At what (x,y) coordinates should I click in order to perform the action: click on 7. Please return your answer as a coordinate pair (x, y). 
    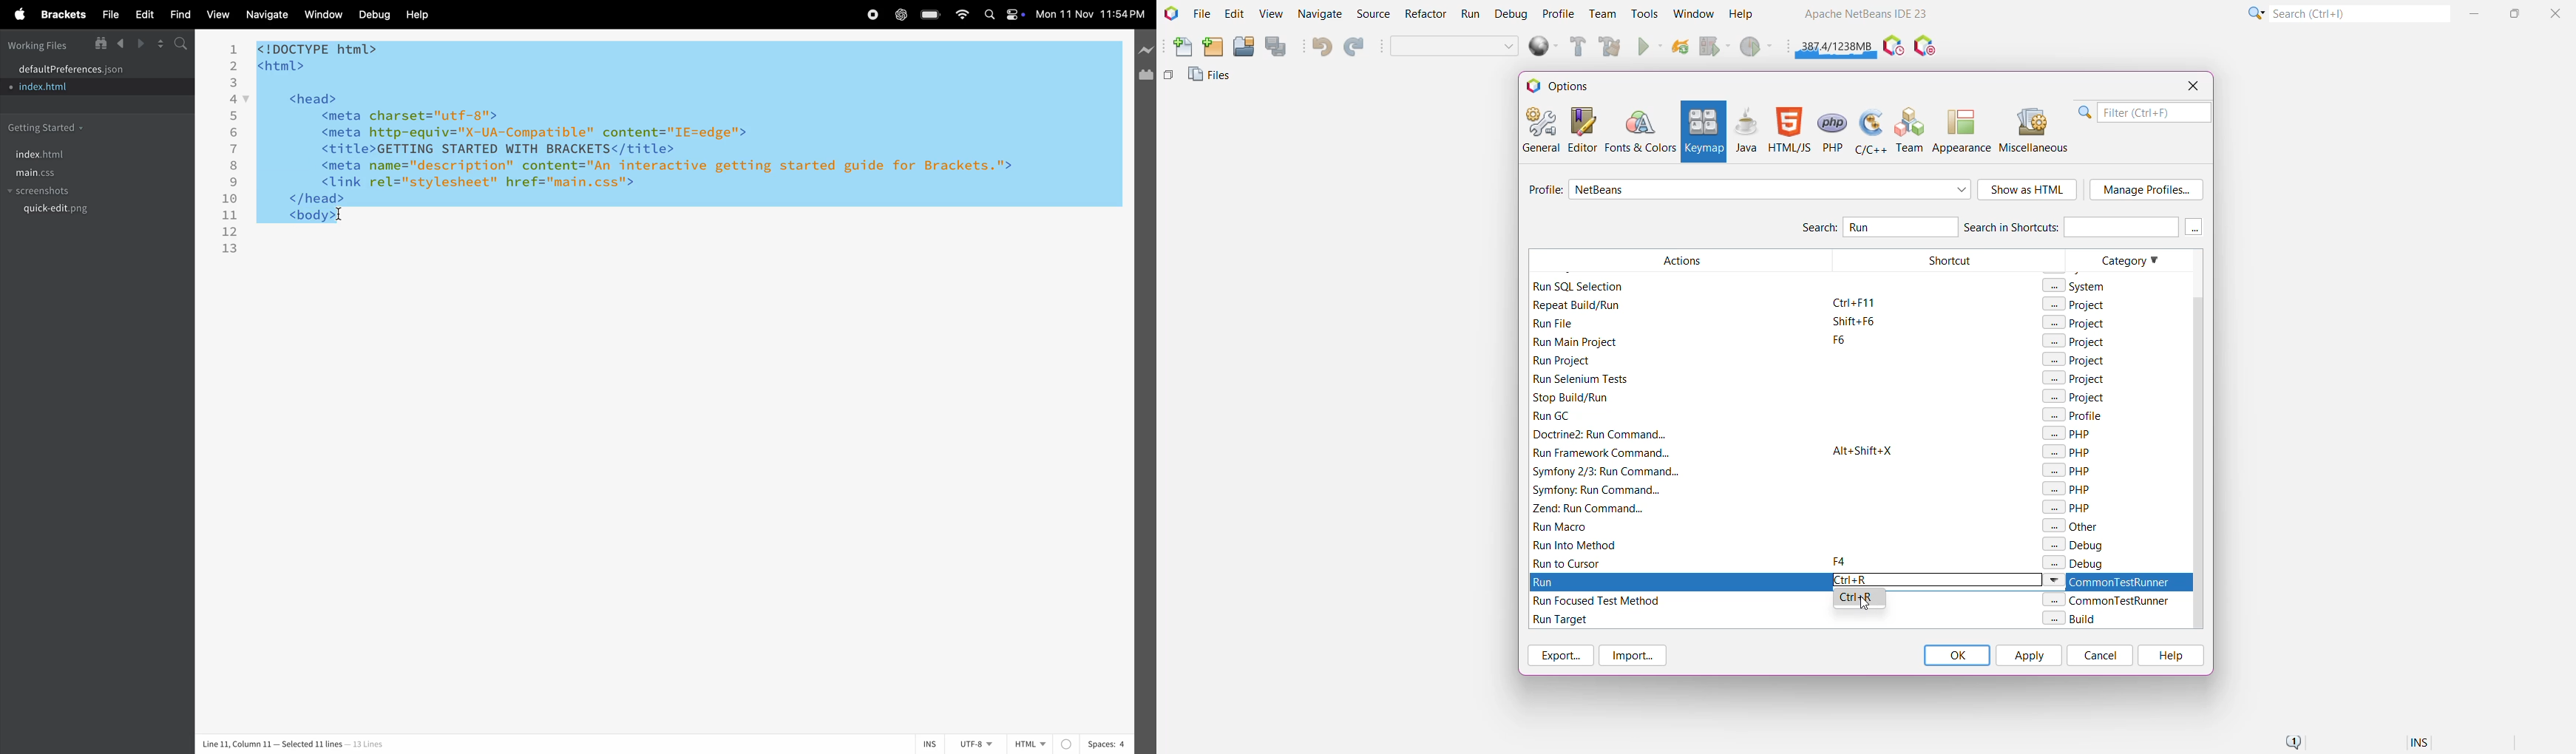
    Looking at the image, I should click on (235, 149).